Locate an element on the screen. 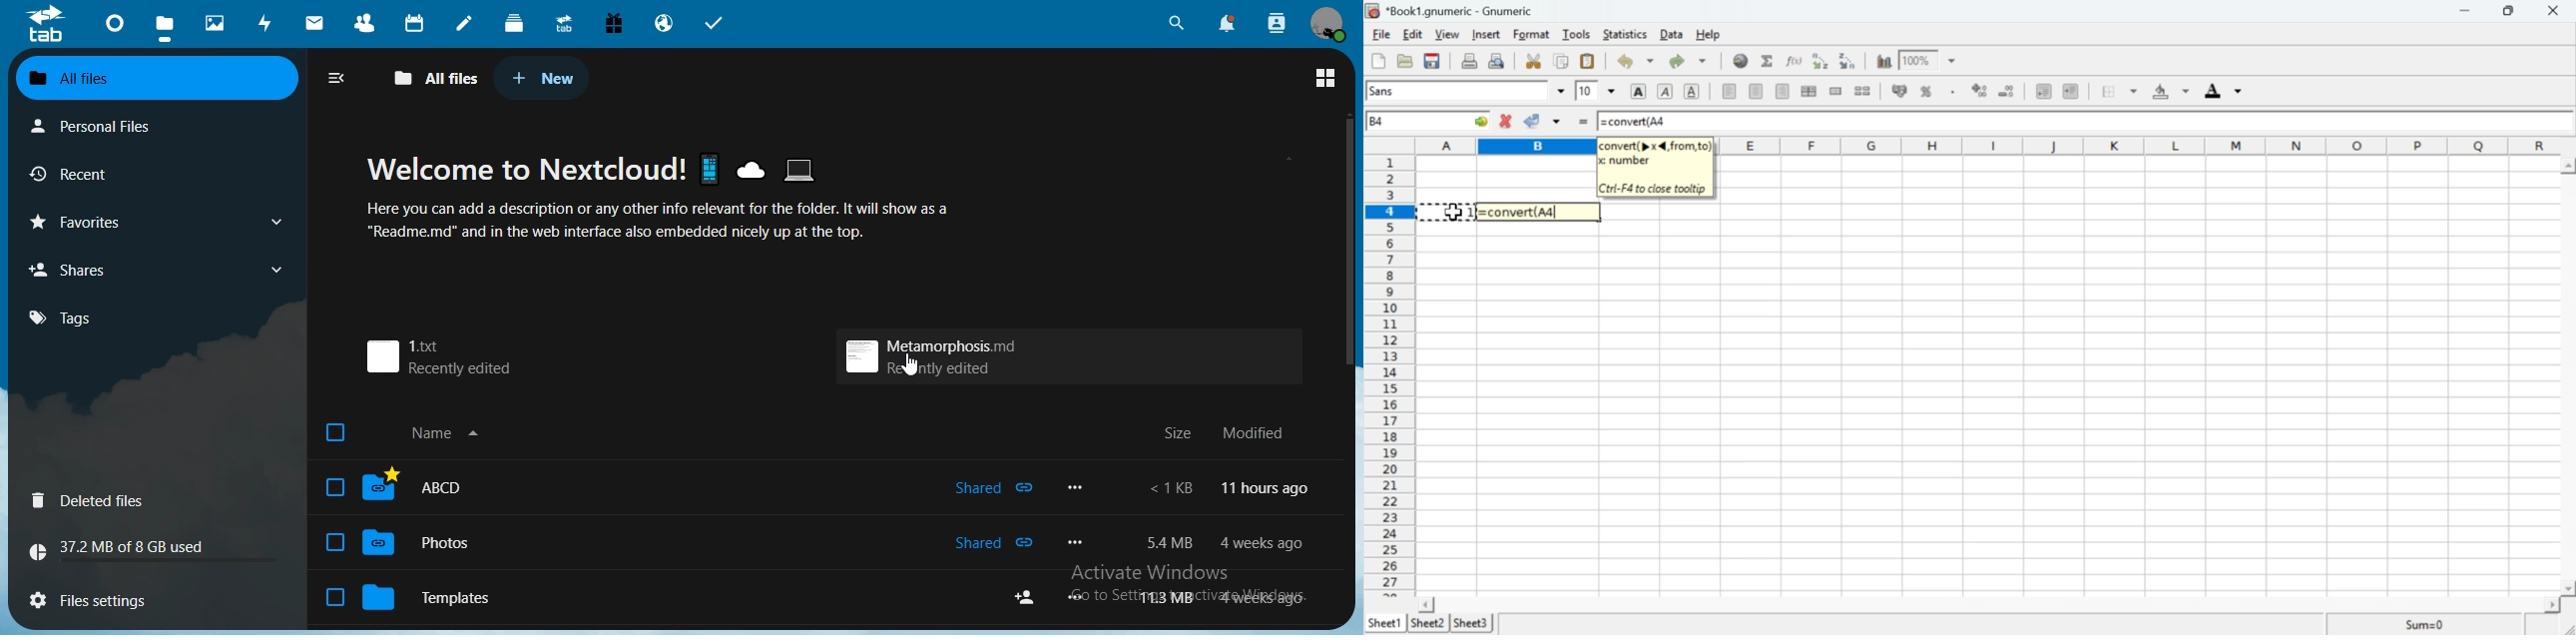 Image resolution: width=2576 pixels, height=644 pixels. photos is located at coordinates (219, 23).